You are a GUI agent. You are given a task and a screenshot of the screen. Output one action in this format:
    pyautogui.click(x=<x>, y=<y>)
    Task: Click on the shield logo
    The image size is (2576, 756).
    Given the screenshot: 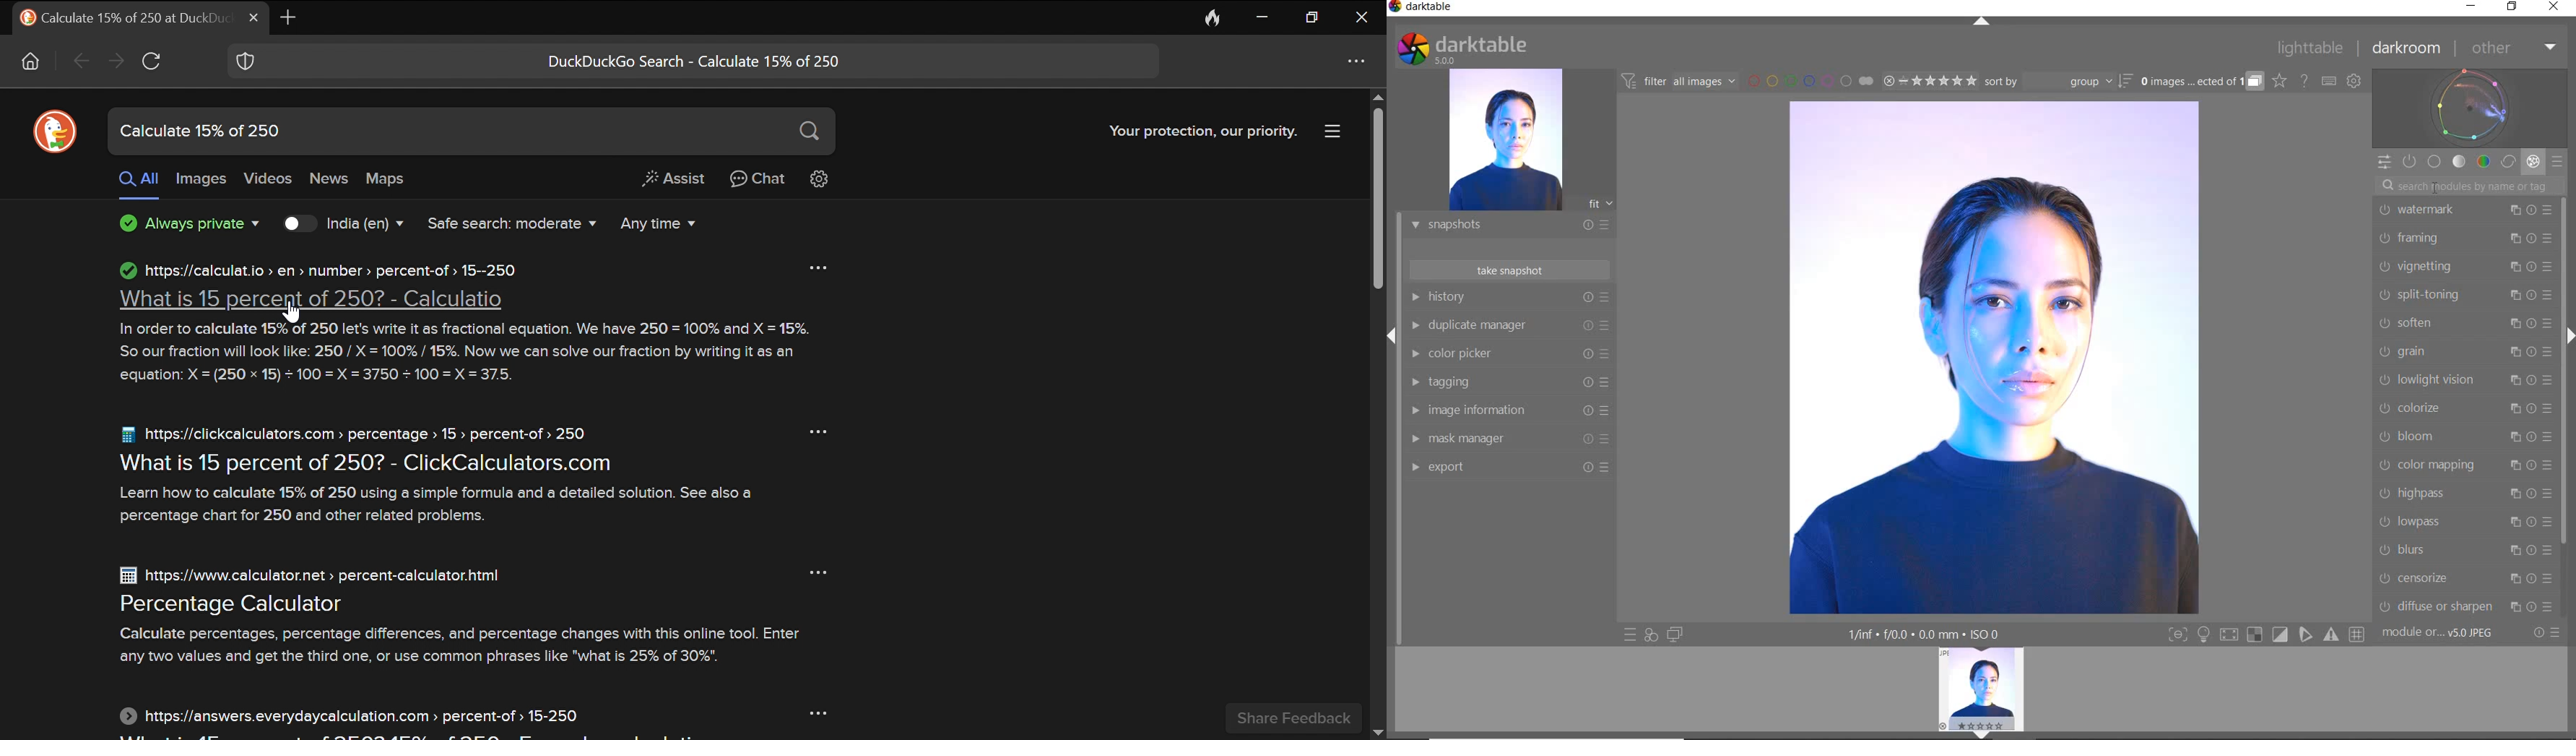 What is the action you would take?
    pyautogui.click(x=243, y=61)
    